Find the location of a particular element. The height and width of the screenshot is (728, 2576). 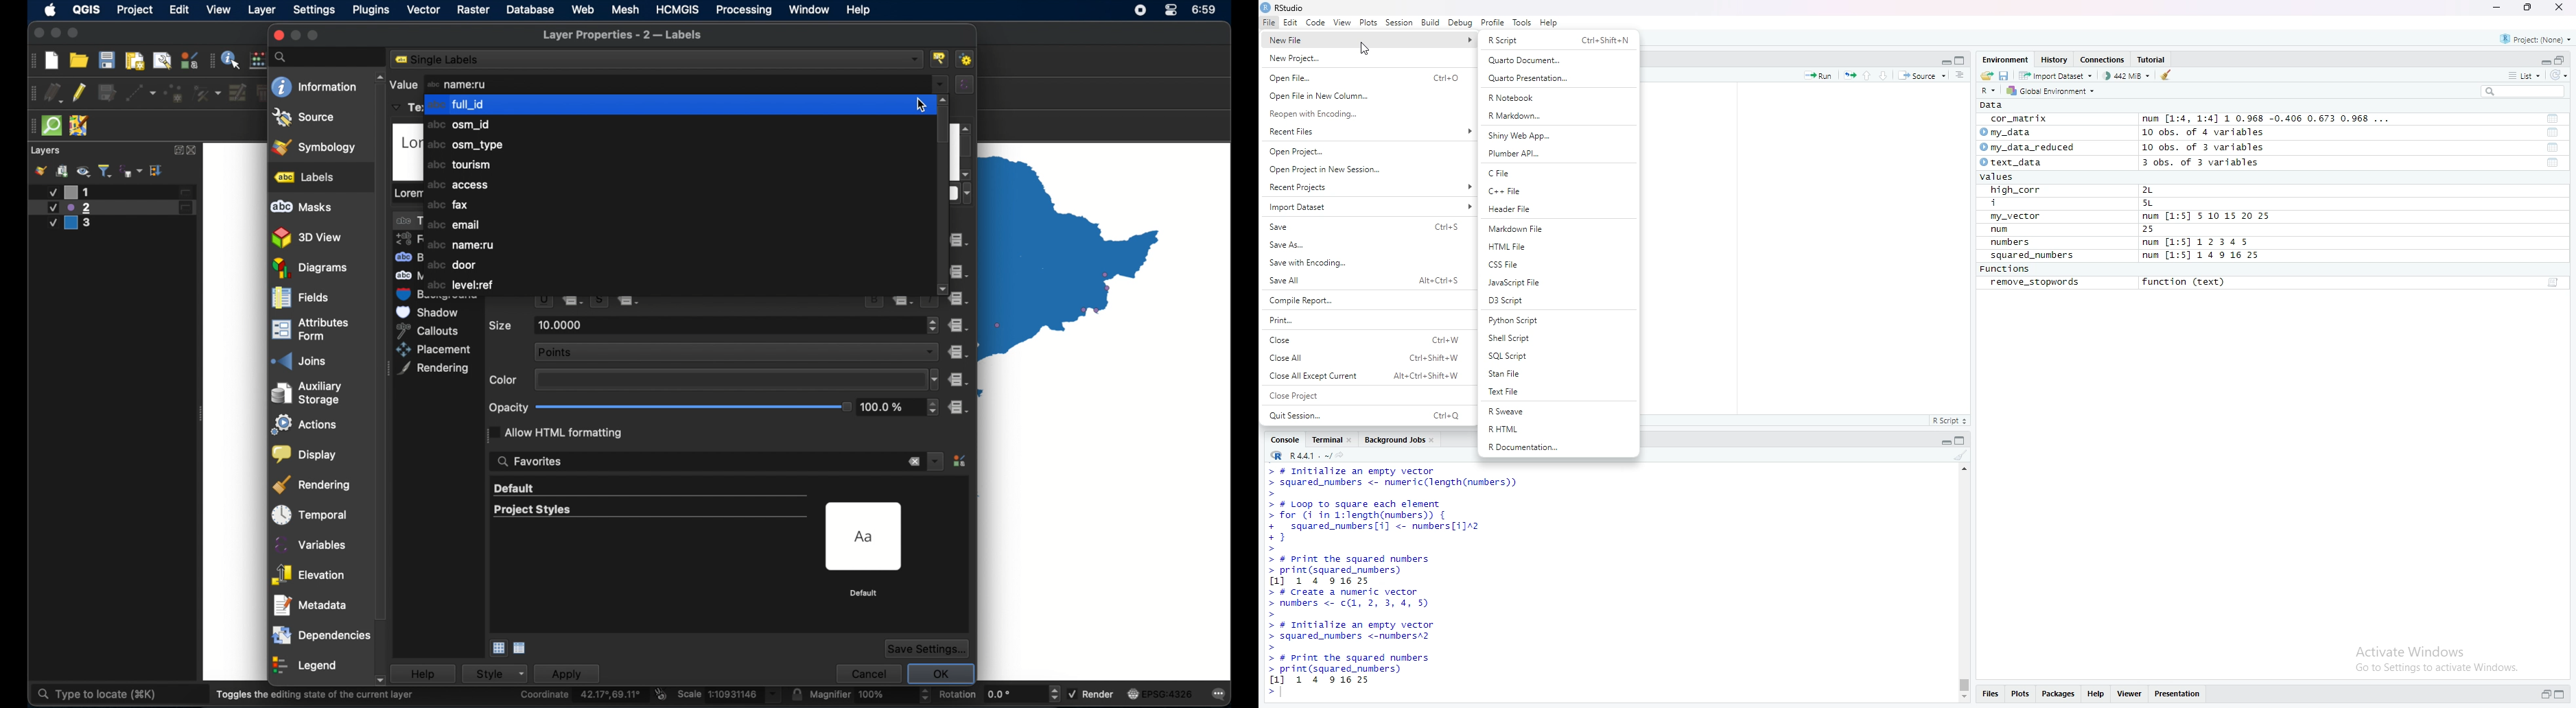

Plots is located at coordinates (1368, 22).